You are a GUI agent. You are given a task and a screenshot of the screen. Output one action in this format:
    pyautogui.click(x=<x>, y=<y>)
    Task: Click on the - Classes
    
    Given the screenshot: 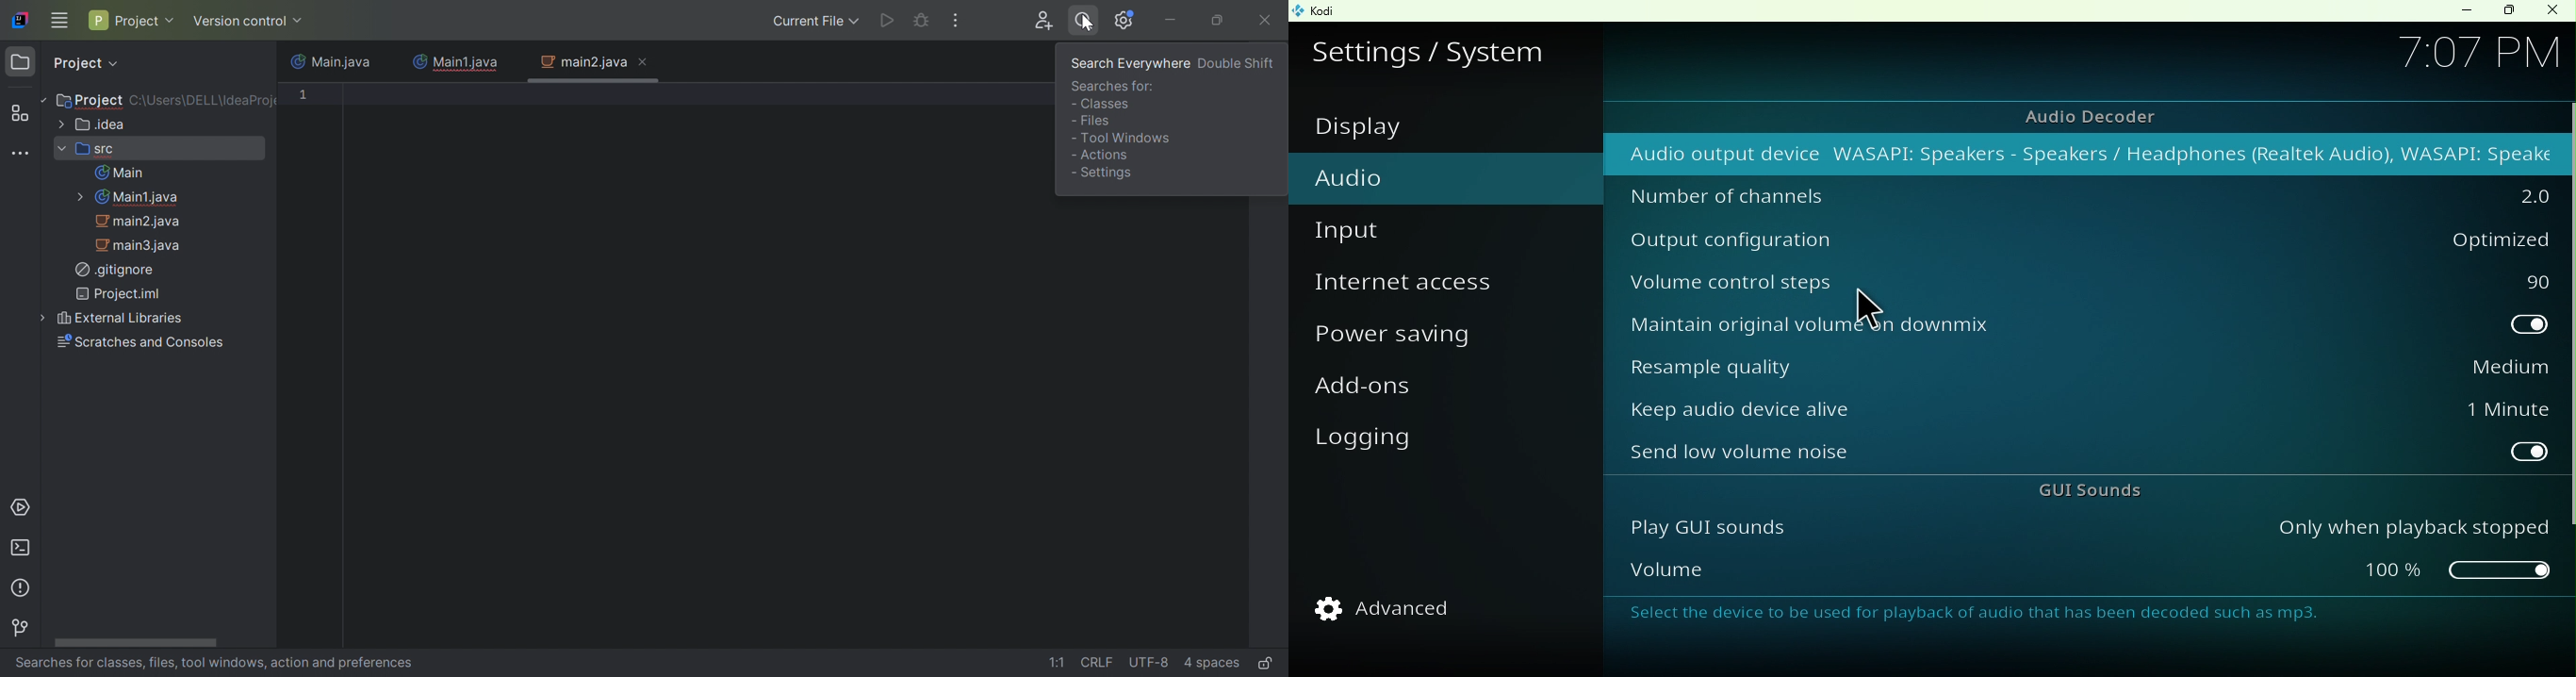 What is the action you would take?
    pyautogui.click(x=1103, y=105)
    